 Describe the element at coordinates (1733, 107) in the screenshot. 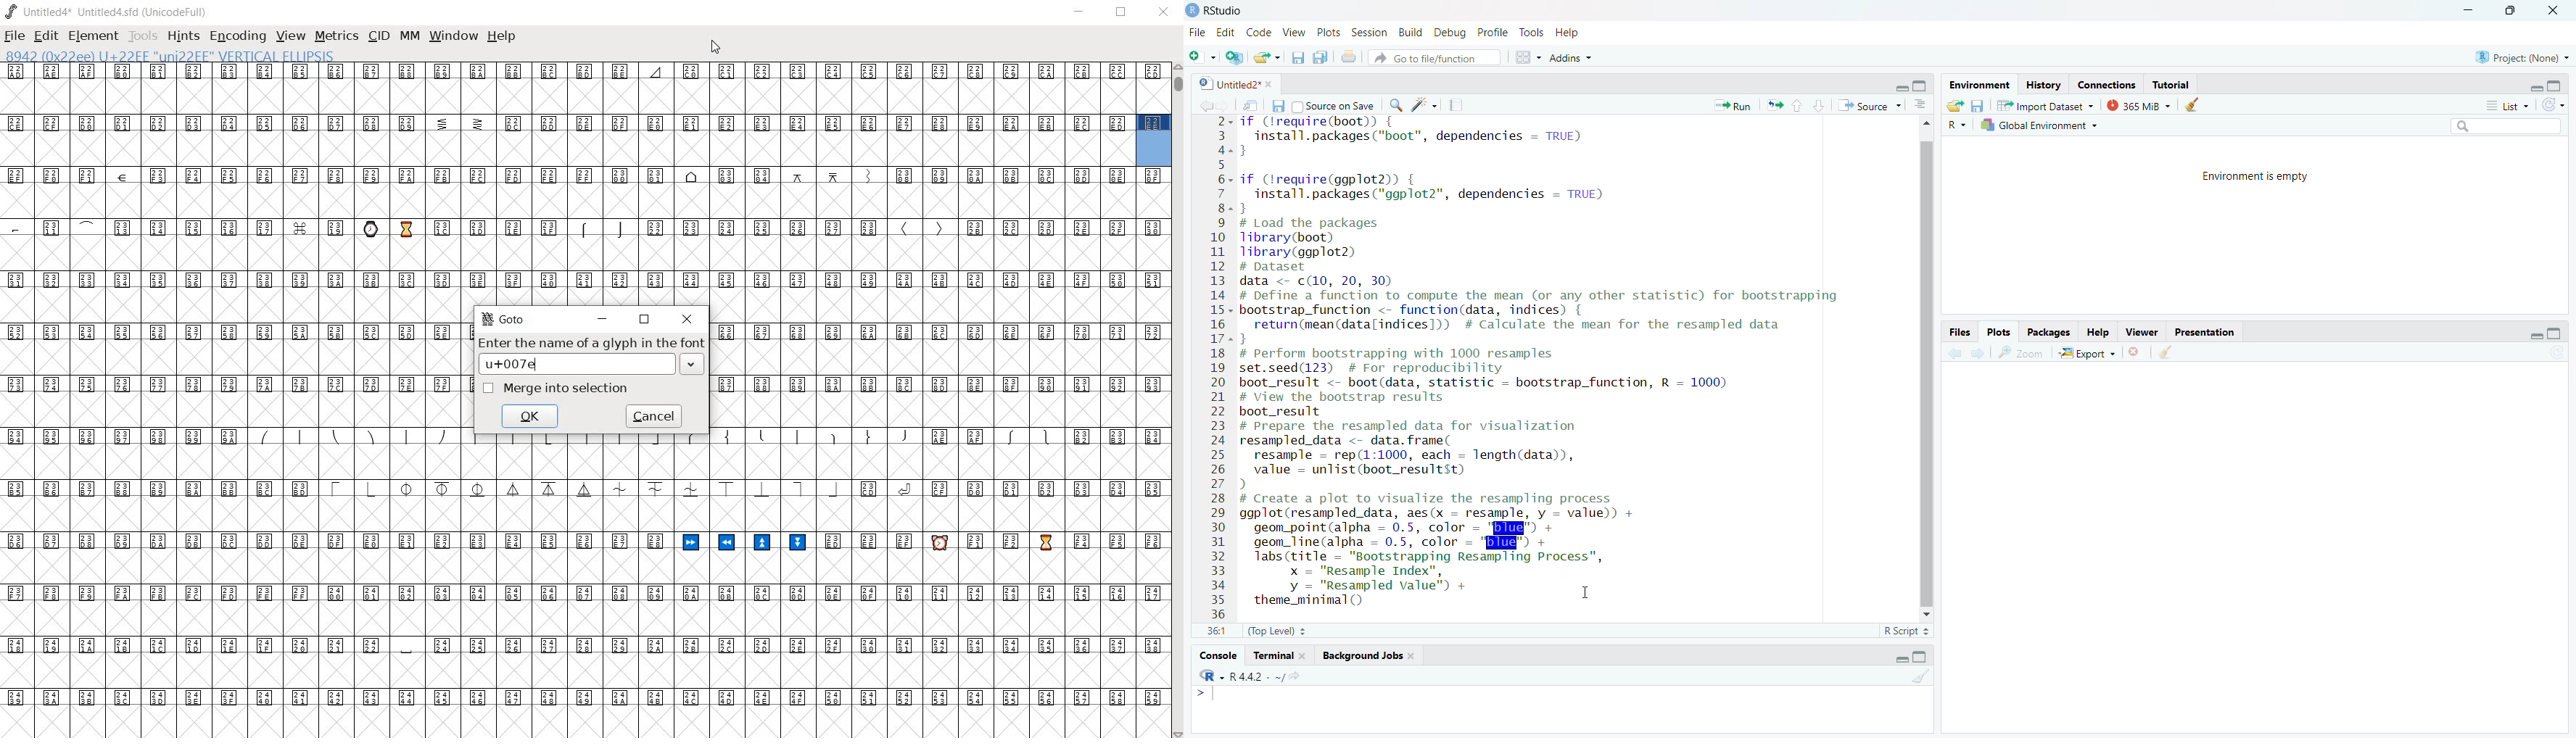

I see ` Run` at that location.